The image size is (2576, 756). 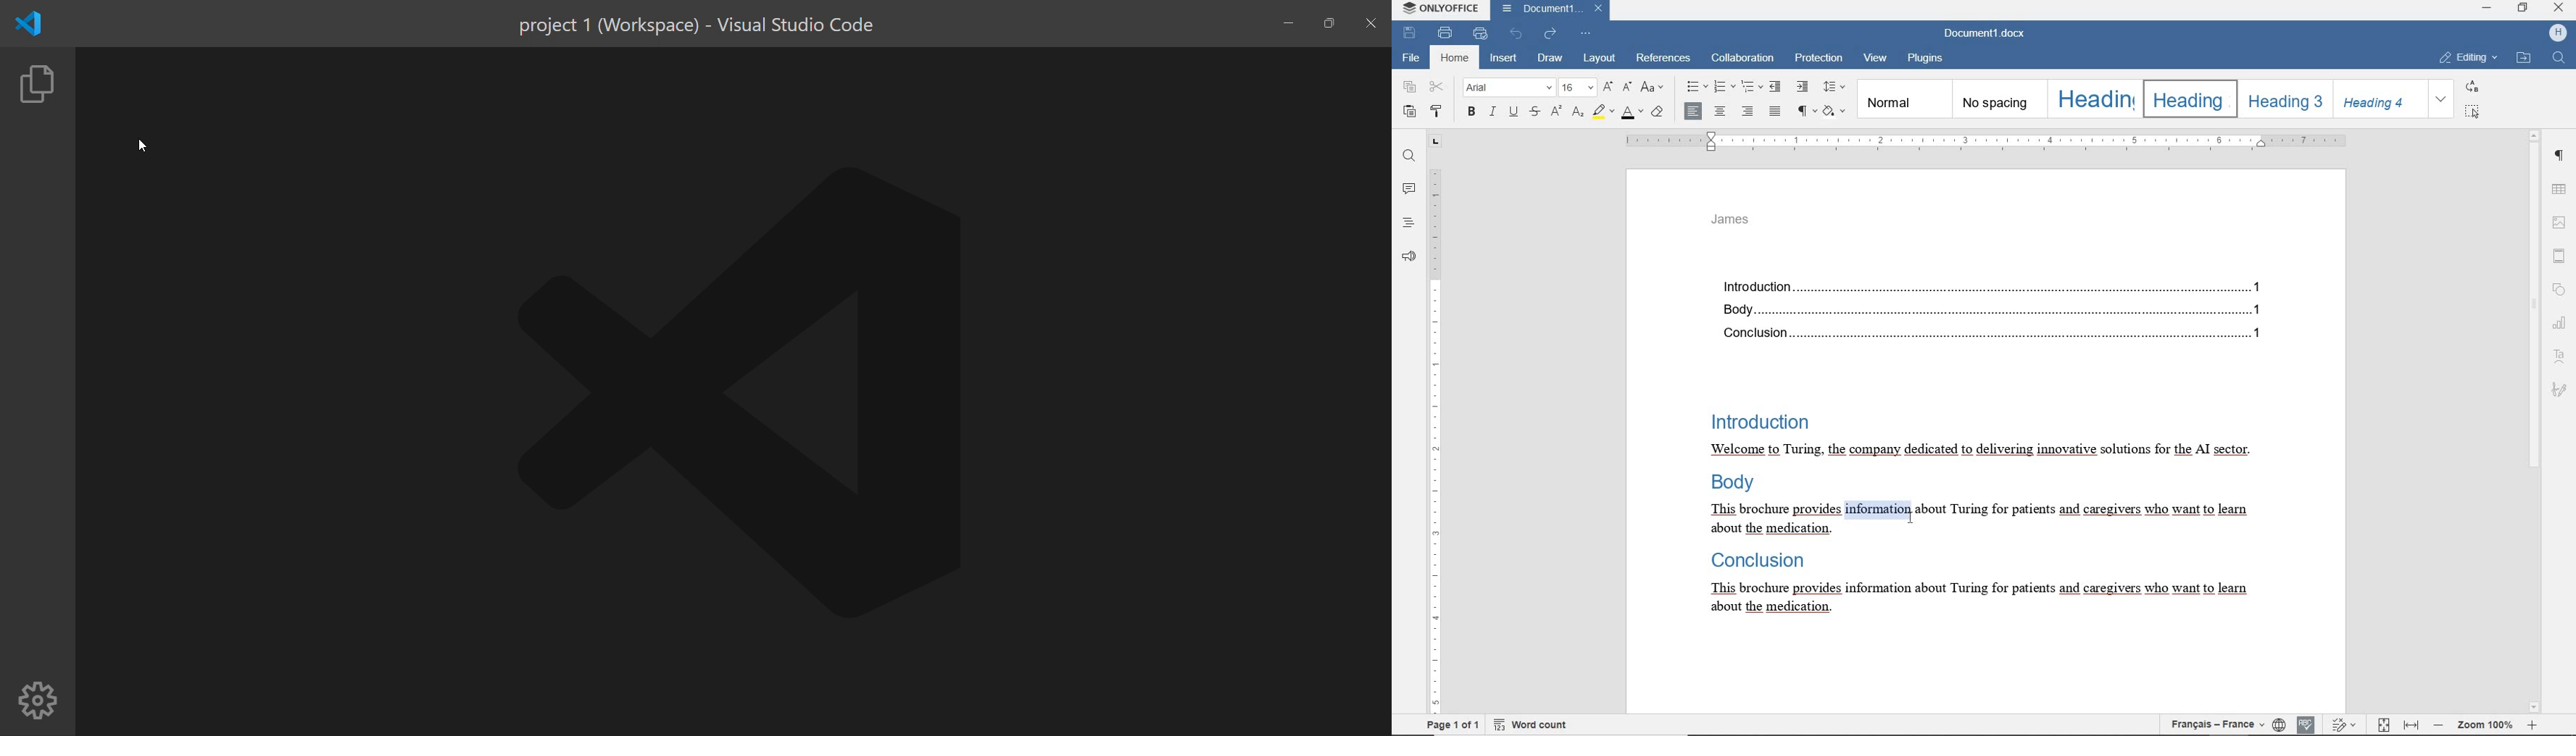 I want to click on FIND, so click(x=2559, y=57).